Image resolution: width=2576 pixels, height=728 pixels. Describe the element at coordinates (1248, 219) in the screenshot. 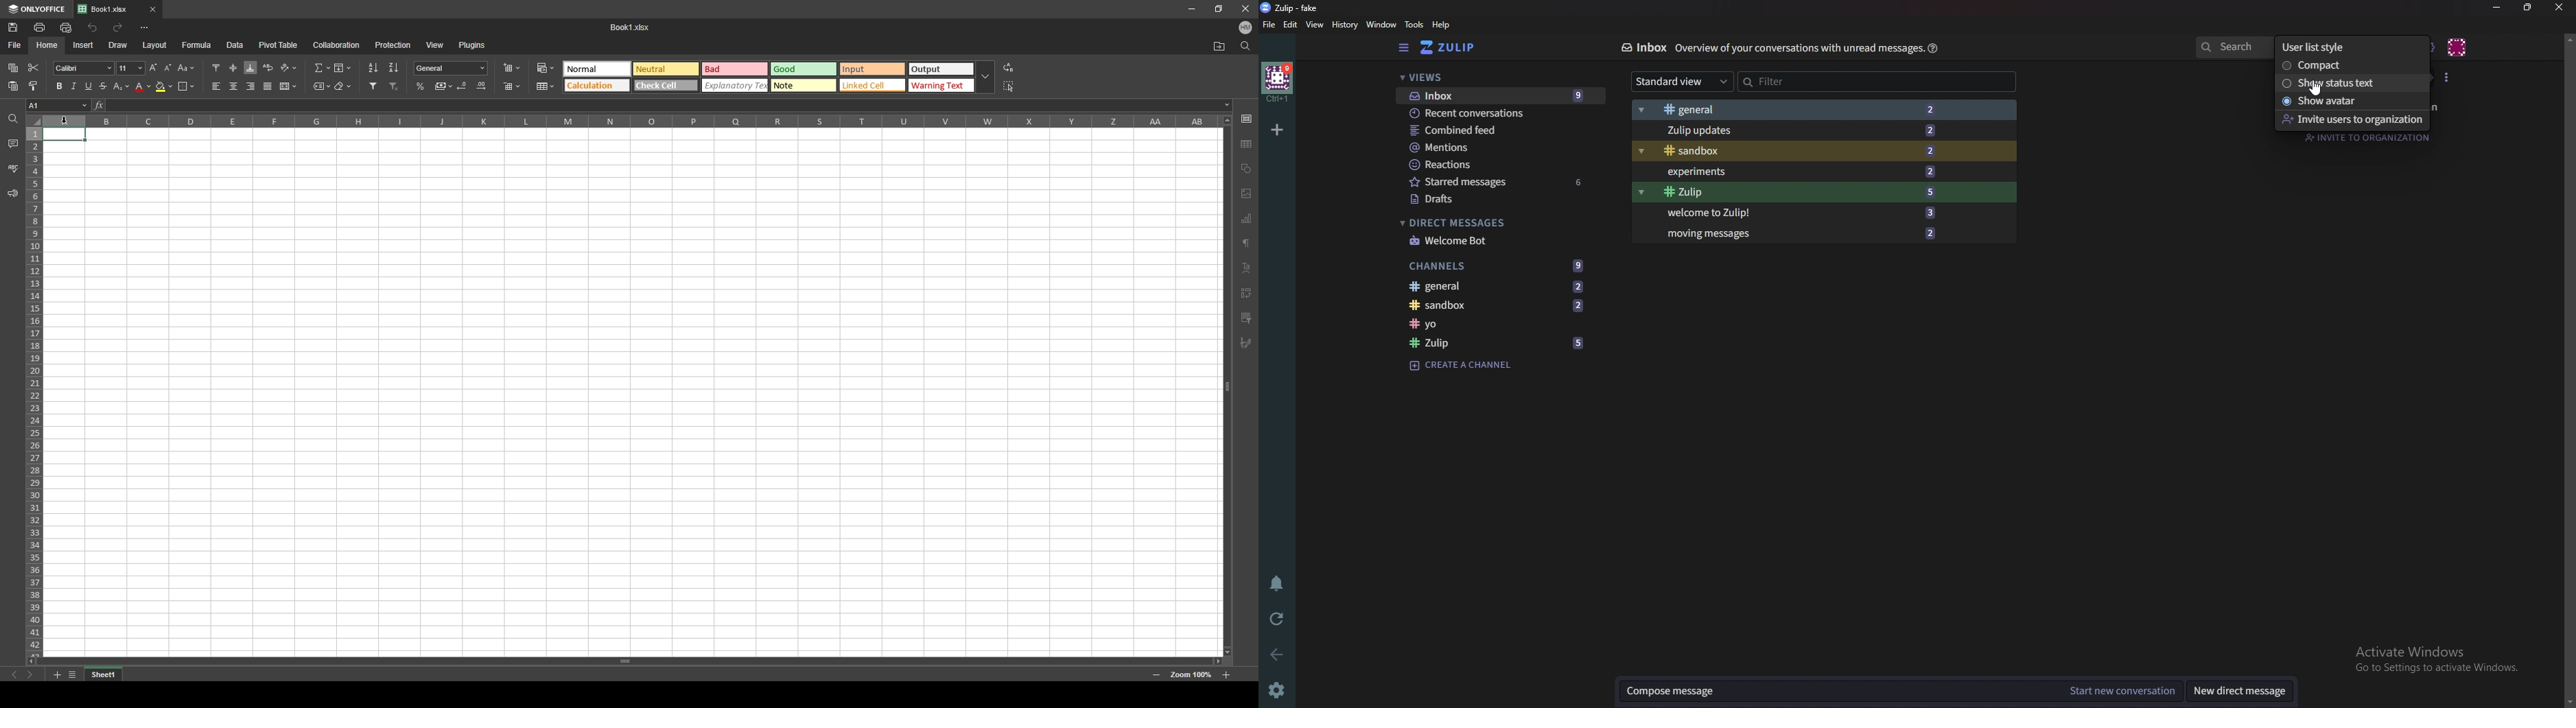

I see `charts` at that location.